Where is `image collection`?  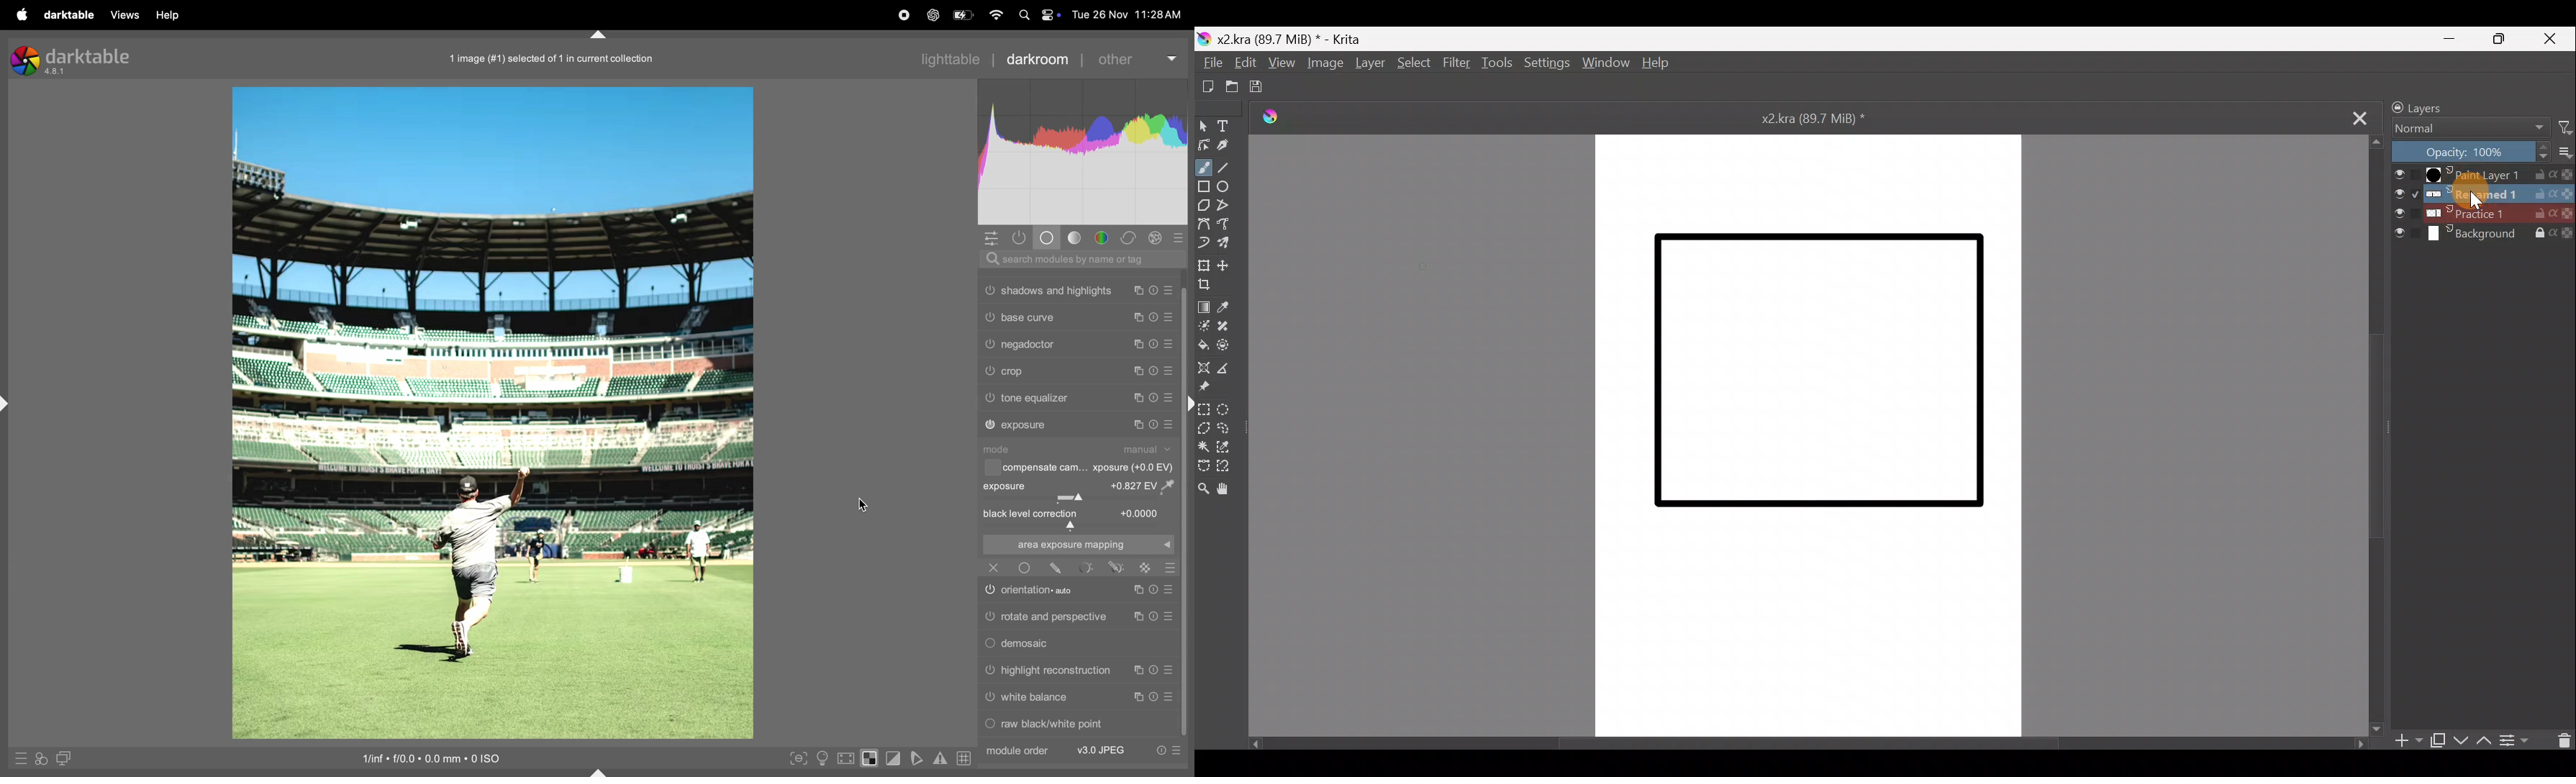
image collection is located at coordinates (548, 56).